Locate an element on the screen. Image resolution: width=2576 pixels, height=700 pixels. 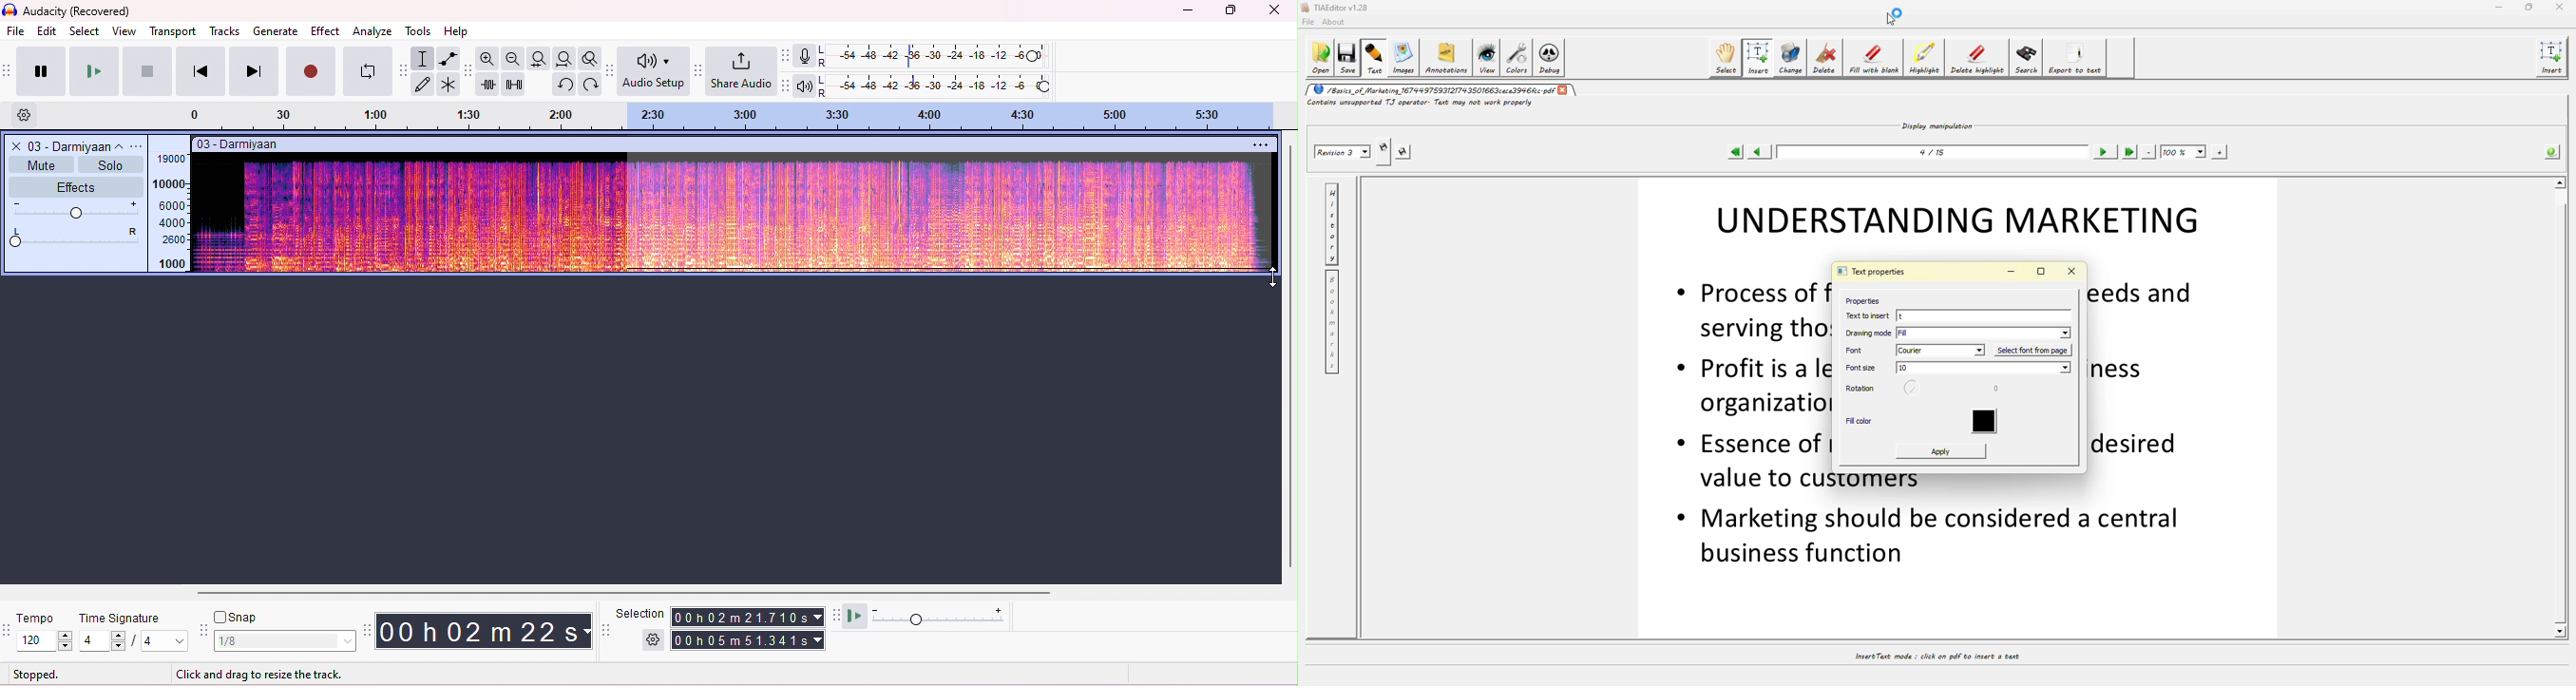
mute is located at coordinates (40, 164).